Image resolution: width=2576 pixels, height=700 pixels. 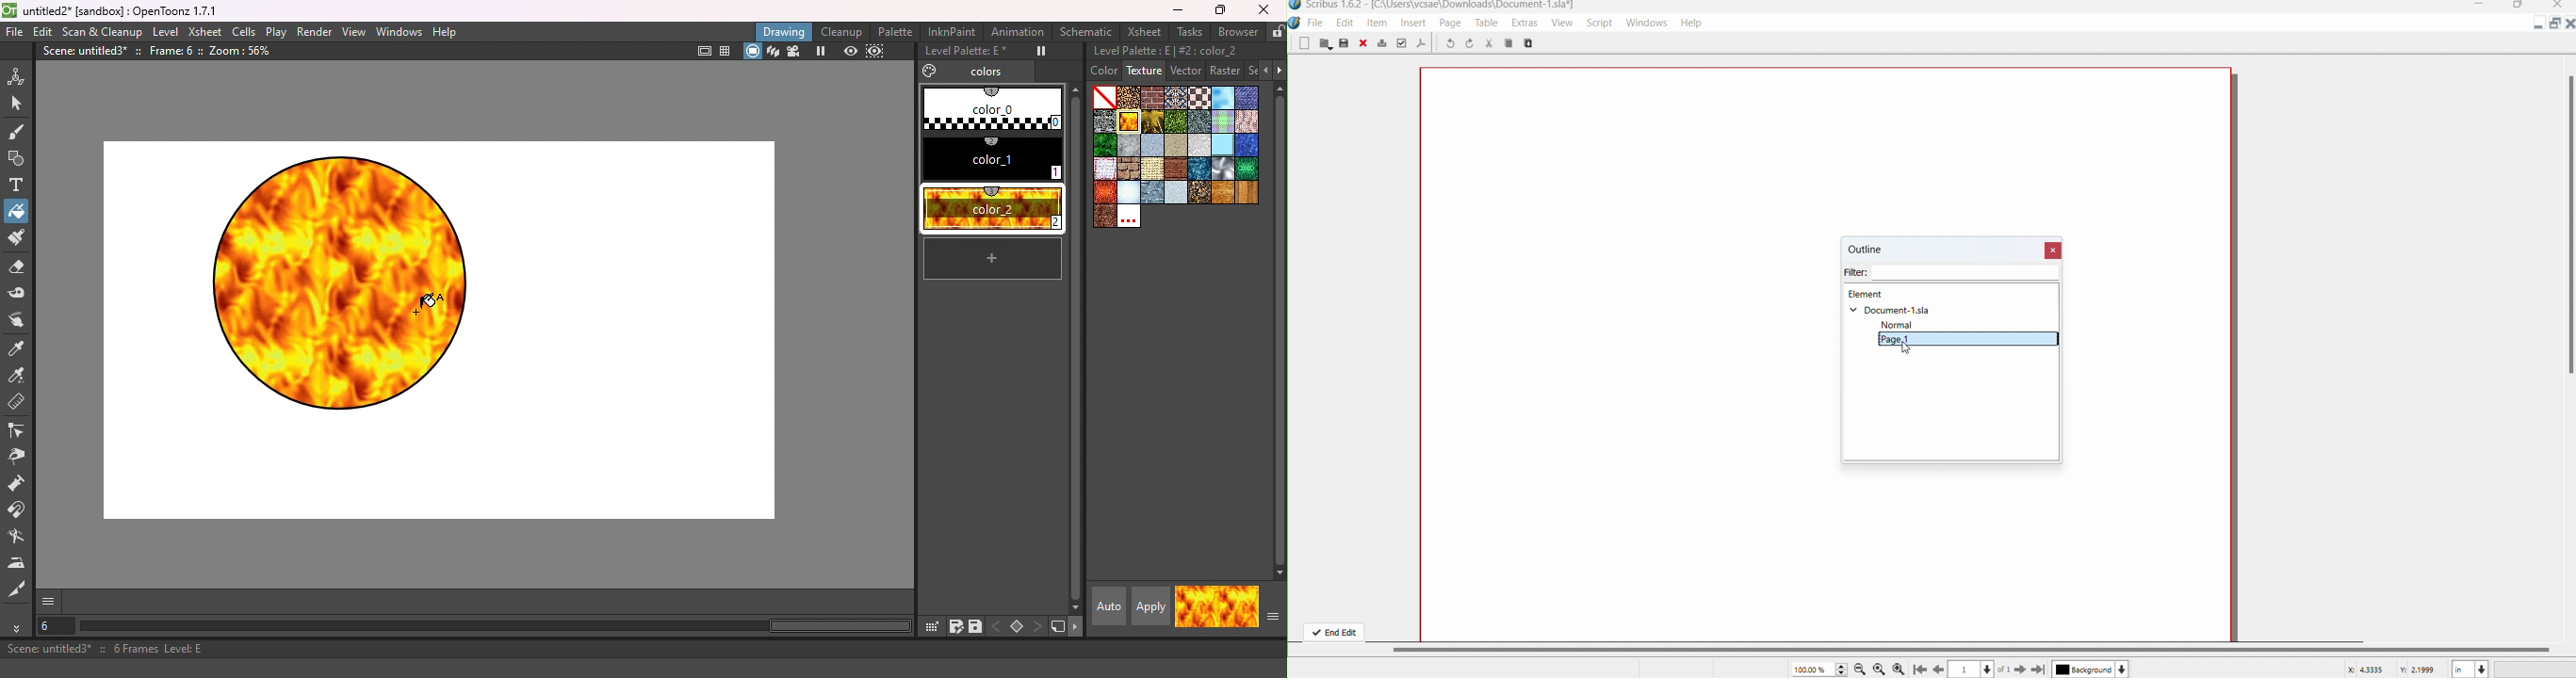 I want to click on 1, so click(x=1965, y=669).